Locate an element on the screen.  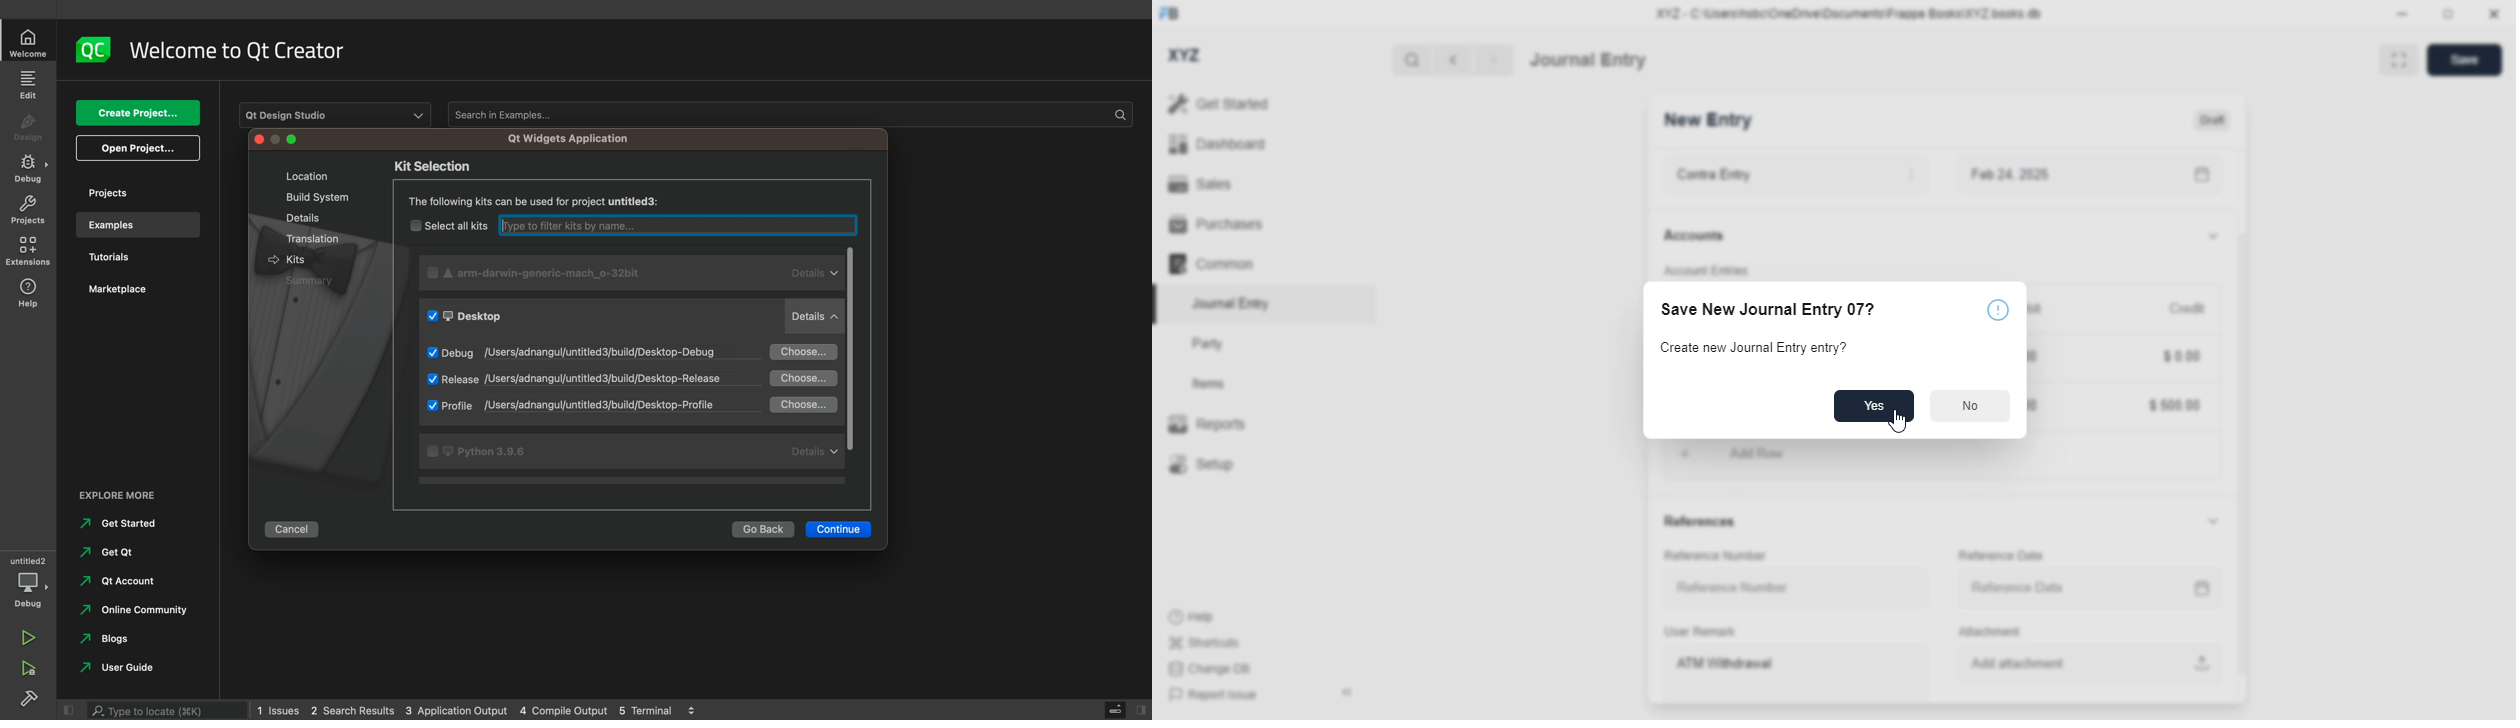
maximise window is located at coordinates (2399, 60).